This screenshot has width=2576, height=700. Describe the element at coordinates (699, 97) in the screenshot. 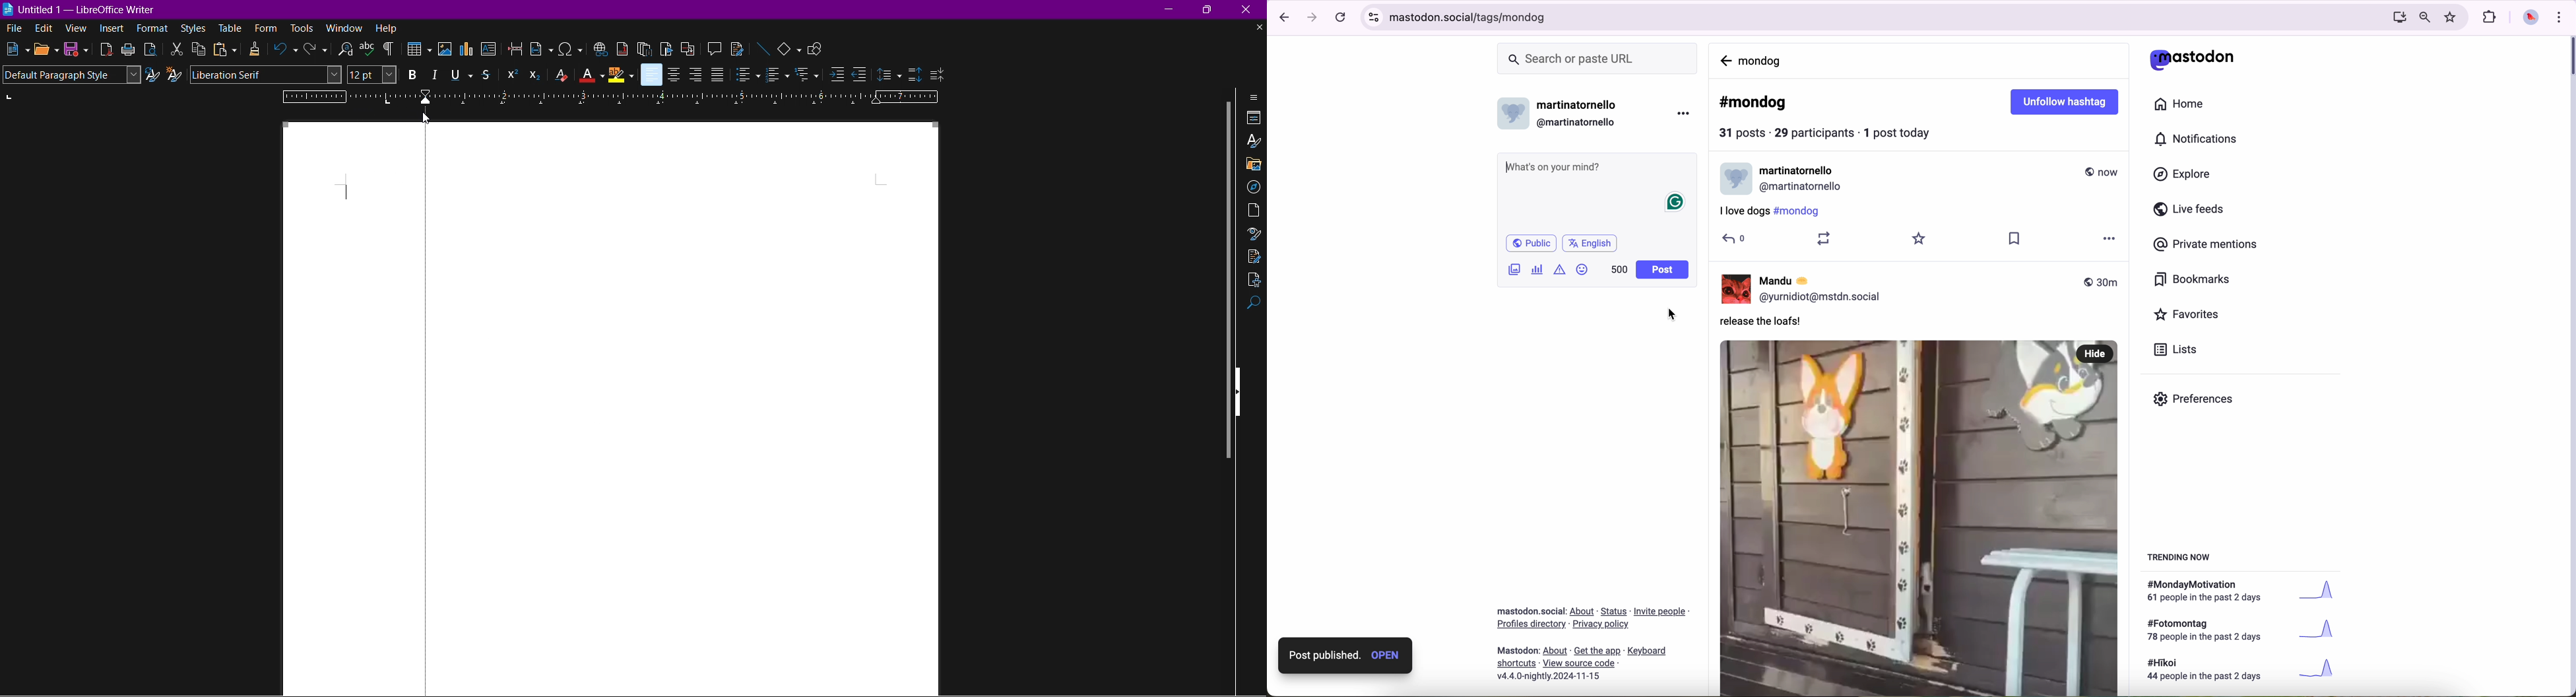

I see `Scale` at that location.